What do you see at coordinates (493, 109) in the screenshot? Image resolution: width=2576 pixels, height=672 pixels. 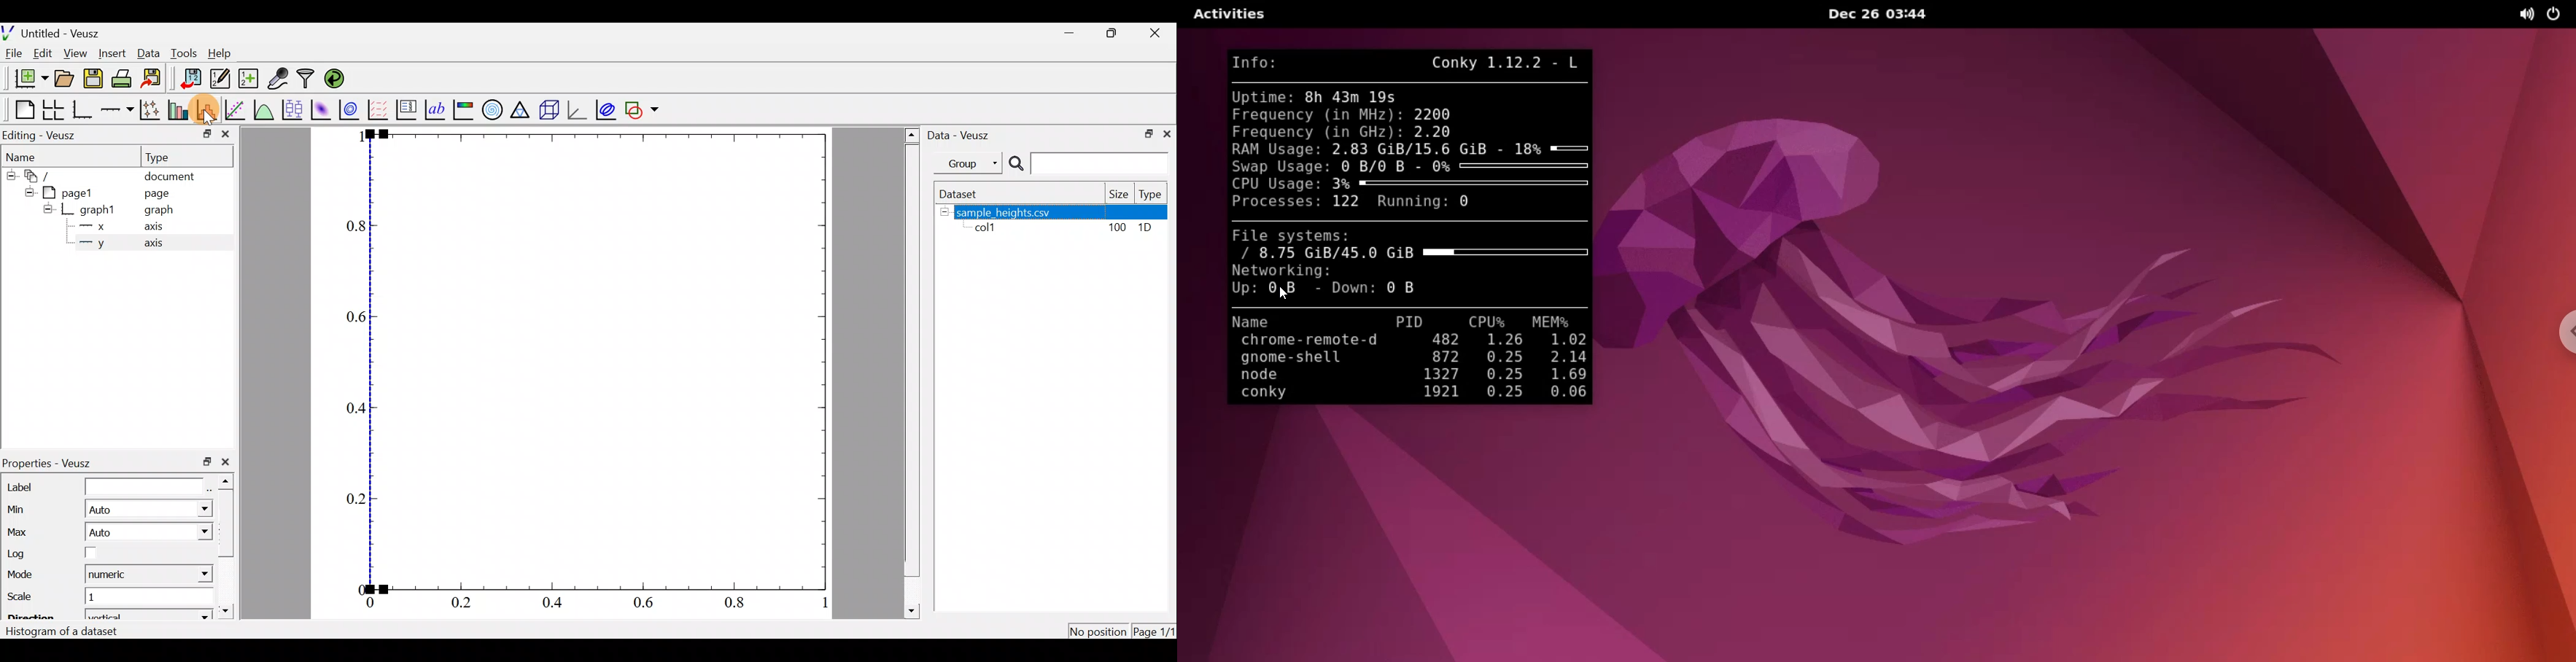 I see `polar graph` at bounding box center [493, 109].